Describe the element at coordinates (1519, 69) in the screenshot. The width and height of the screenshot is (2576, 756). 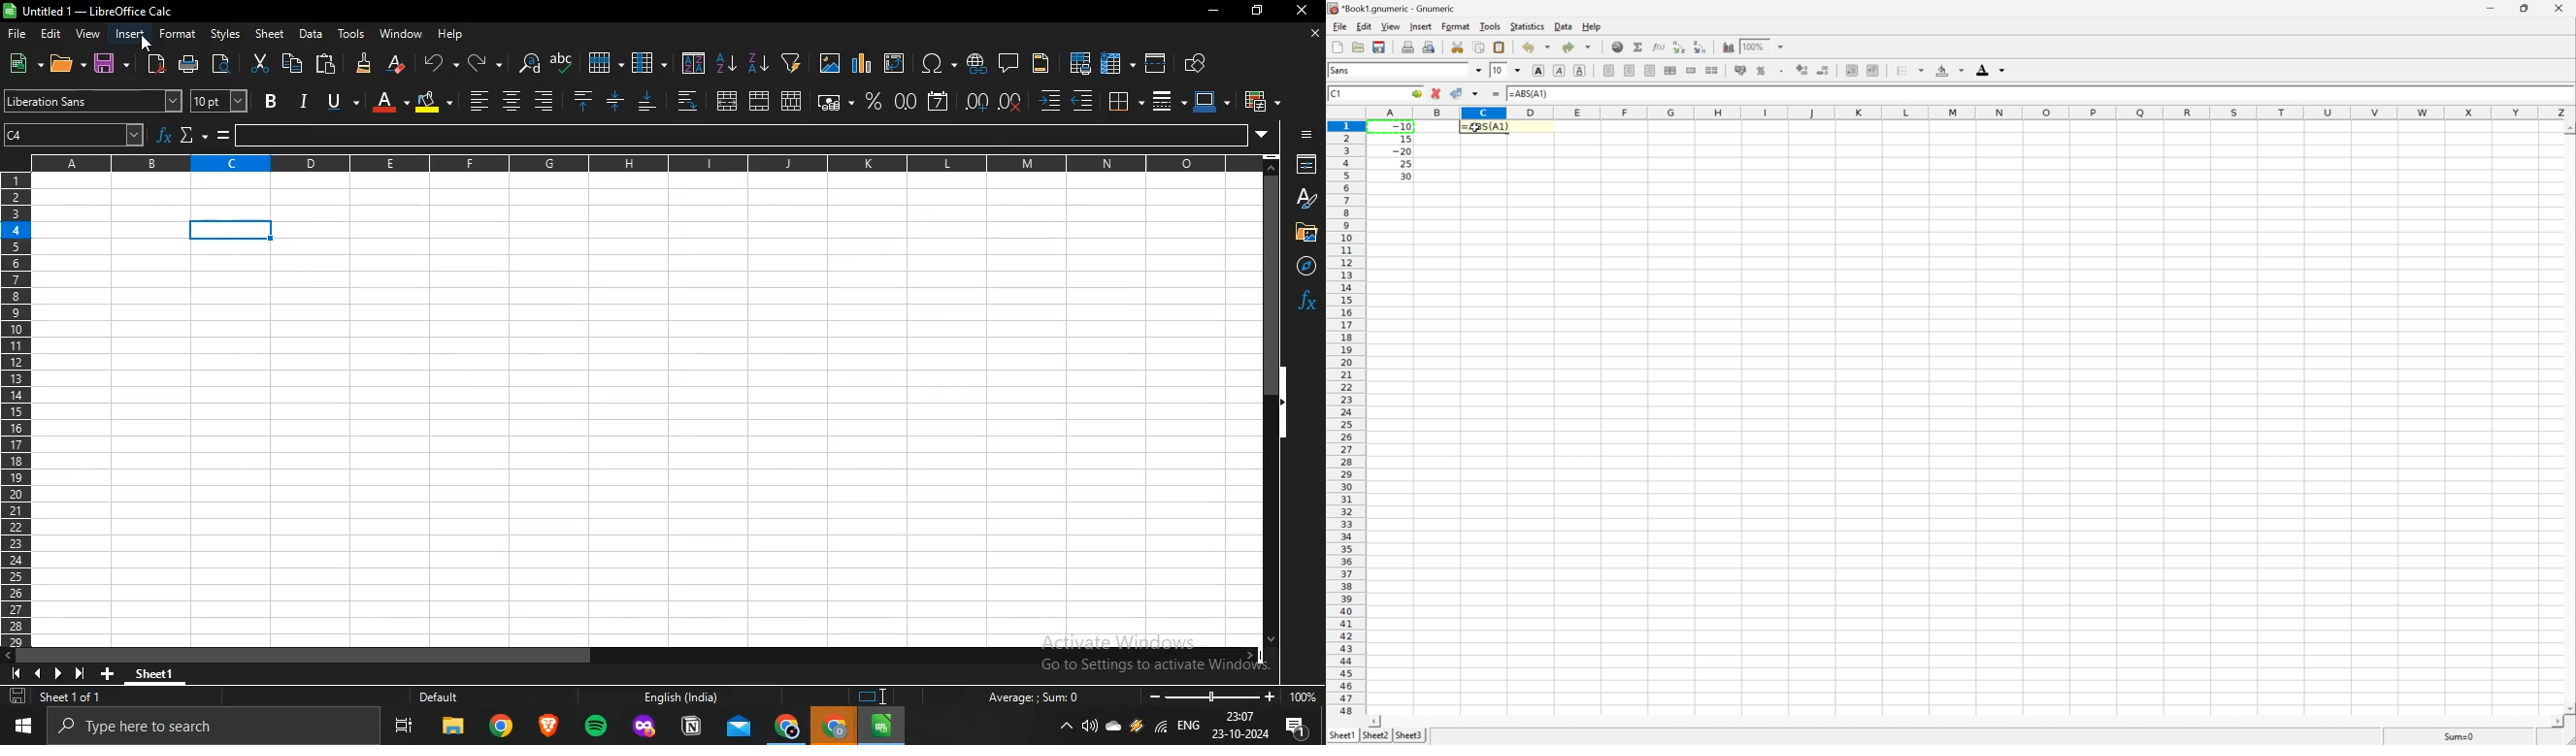
I see `Drop Down` at that location.